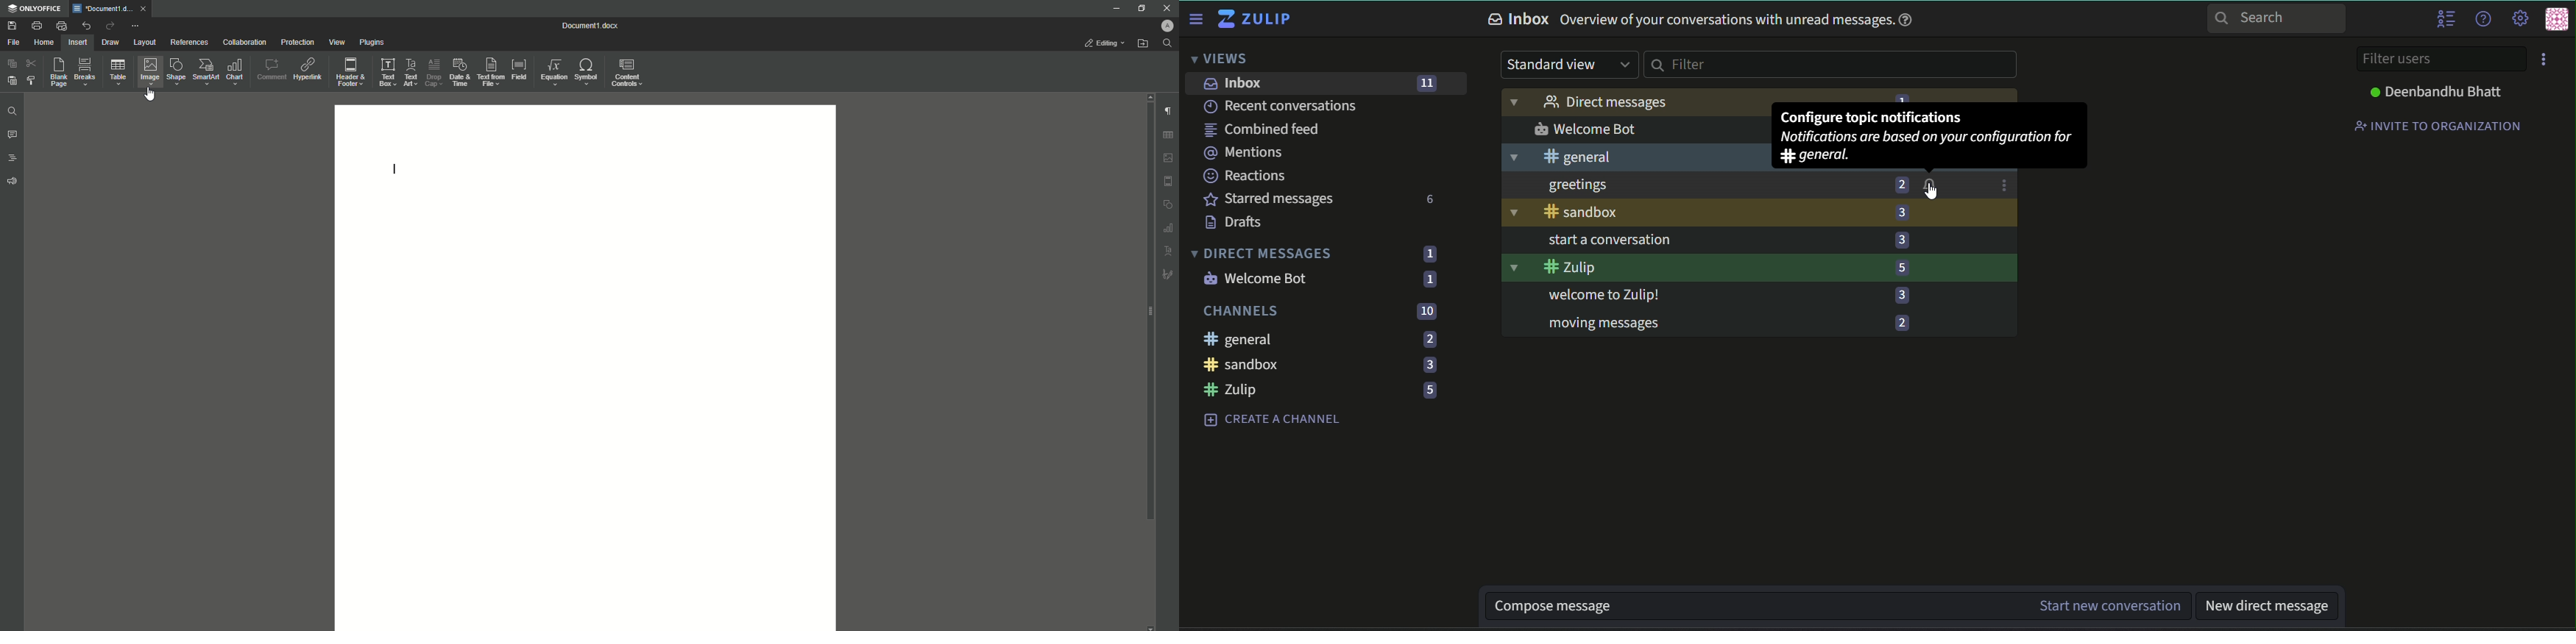 The height and width of the screenshot is (644, 2576). I want to click on General, so click(1241, 339).